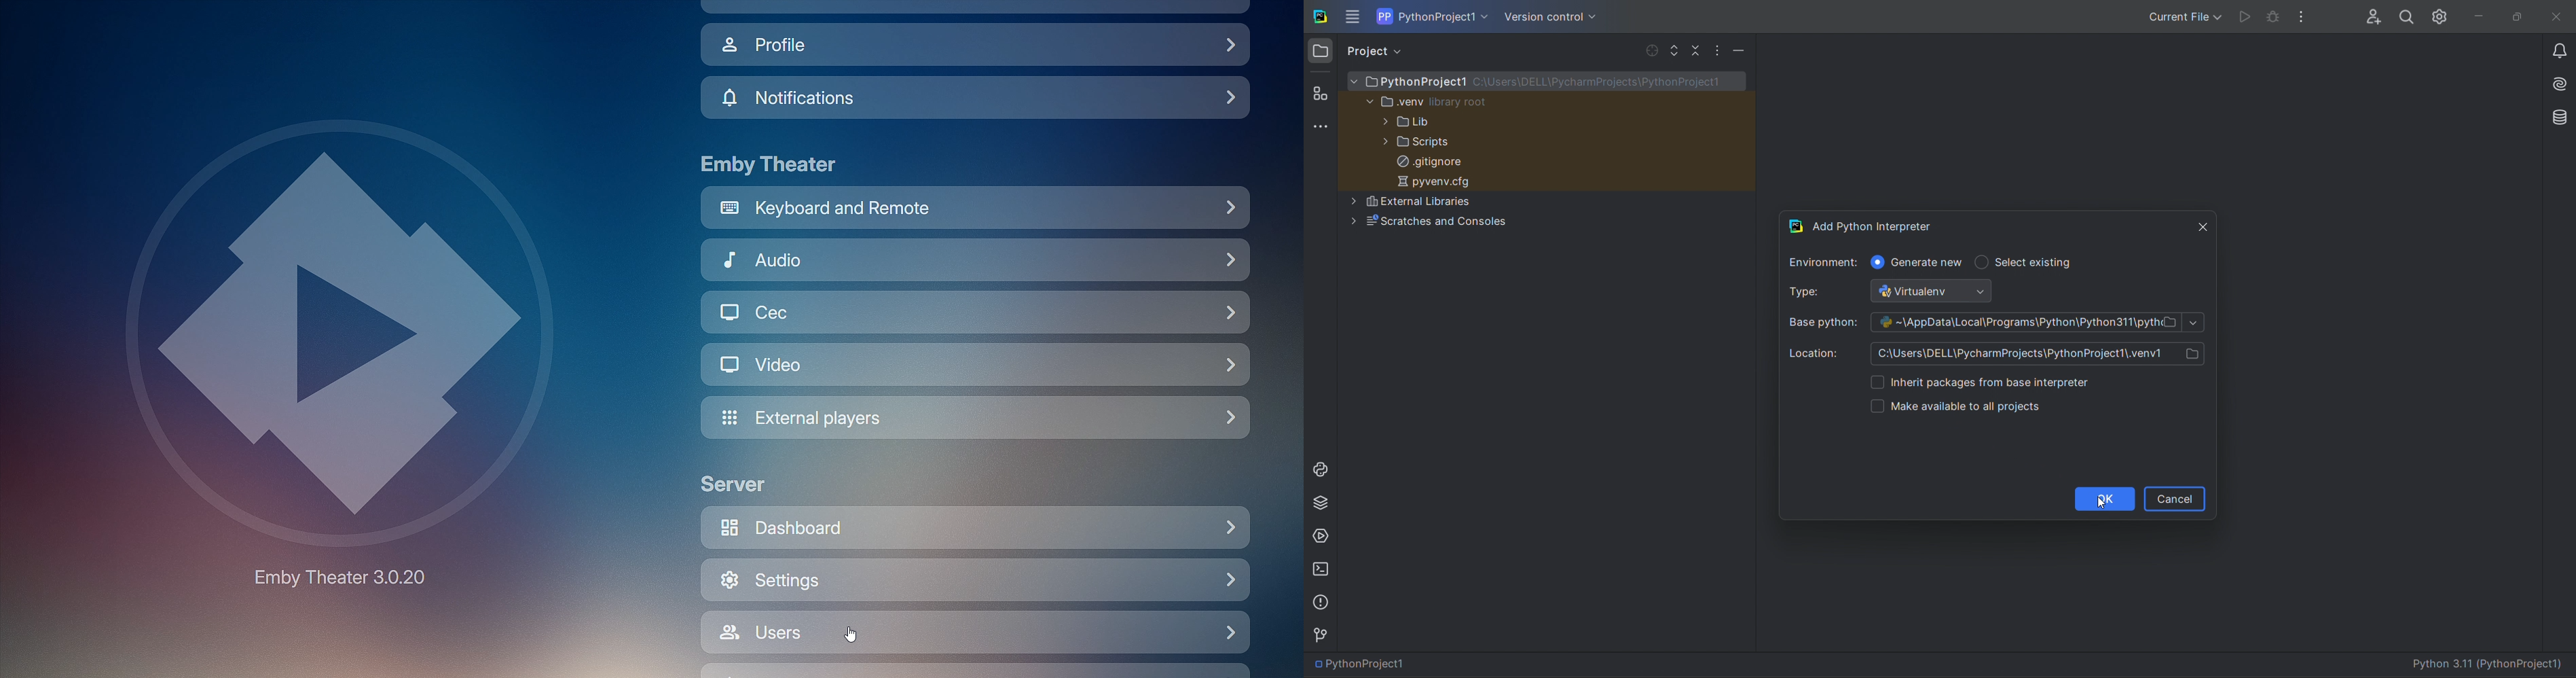  Describe the element at coordinates (347, 325) in the screenshot. I see `Emby Logo` at that location.